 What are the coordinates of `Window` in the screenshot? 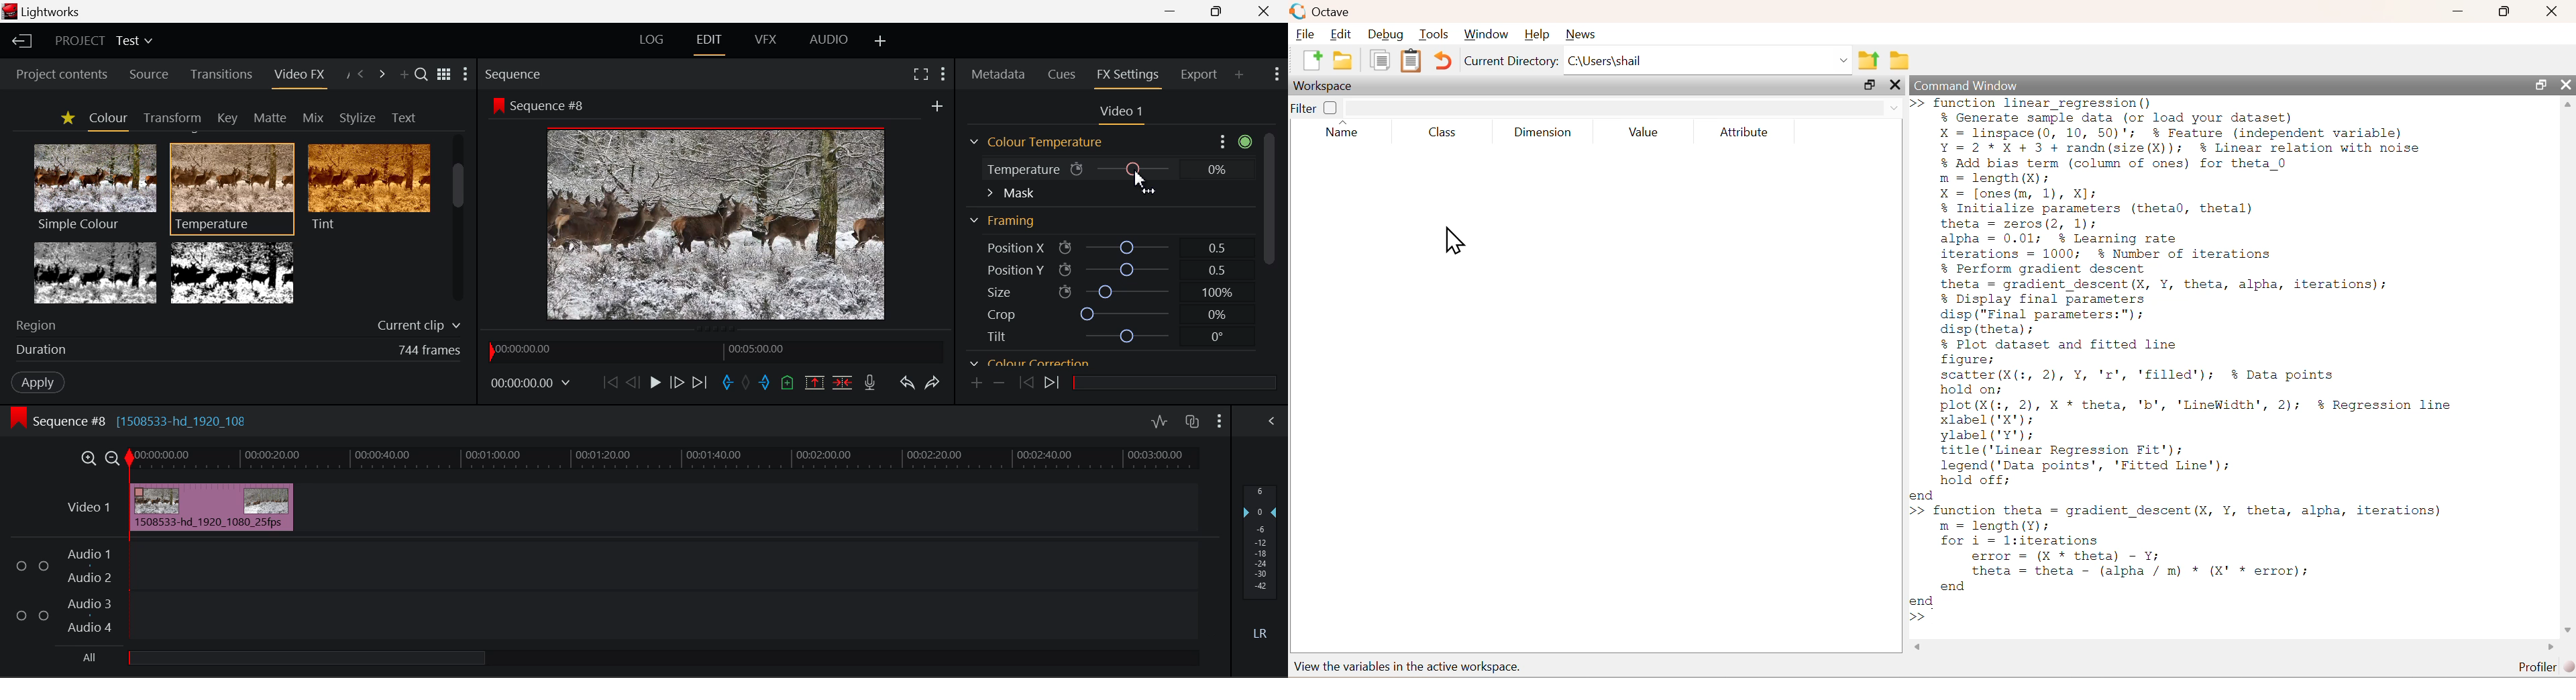 It's located at (1487, 34).